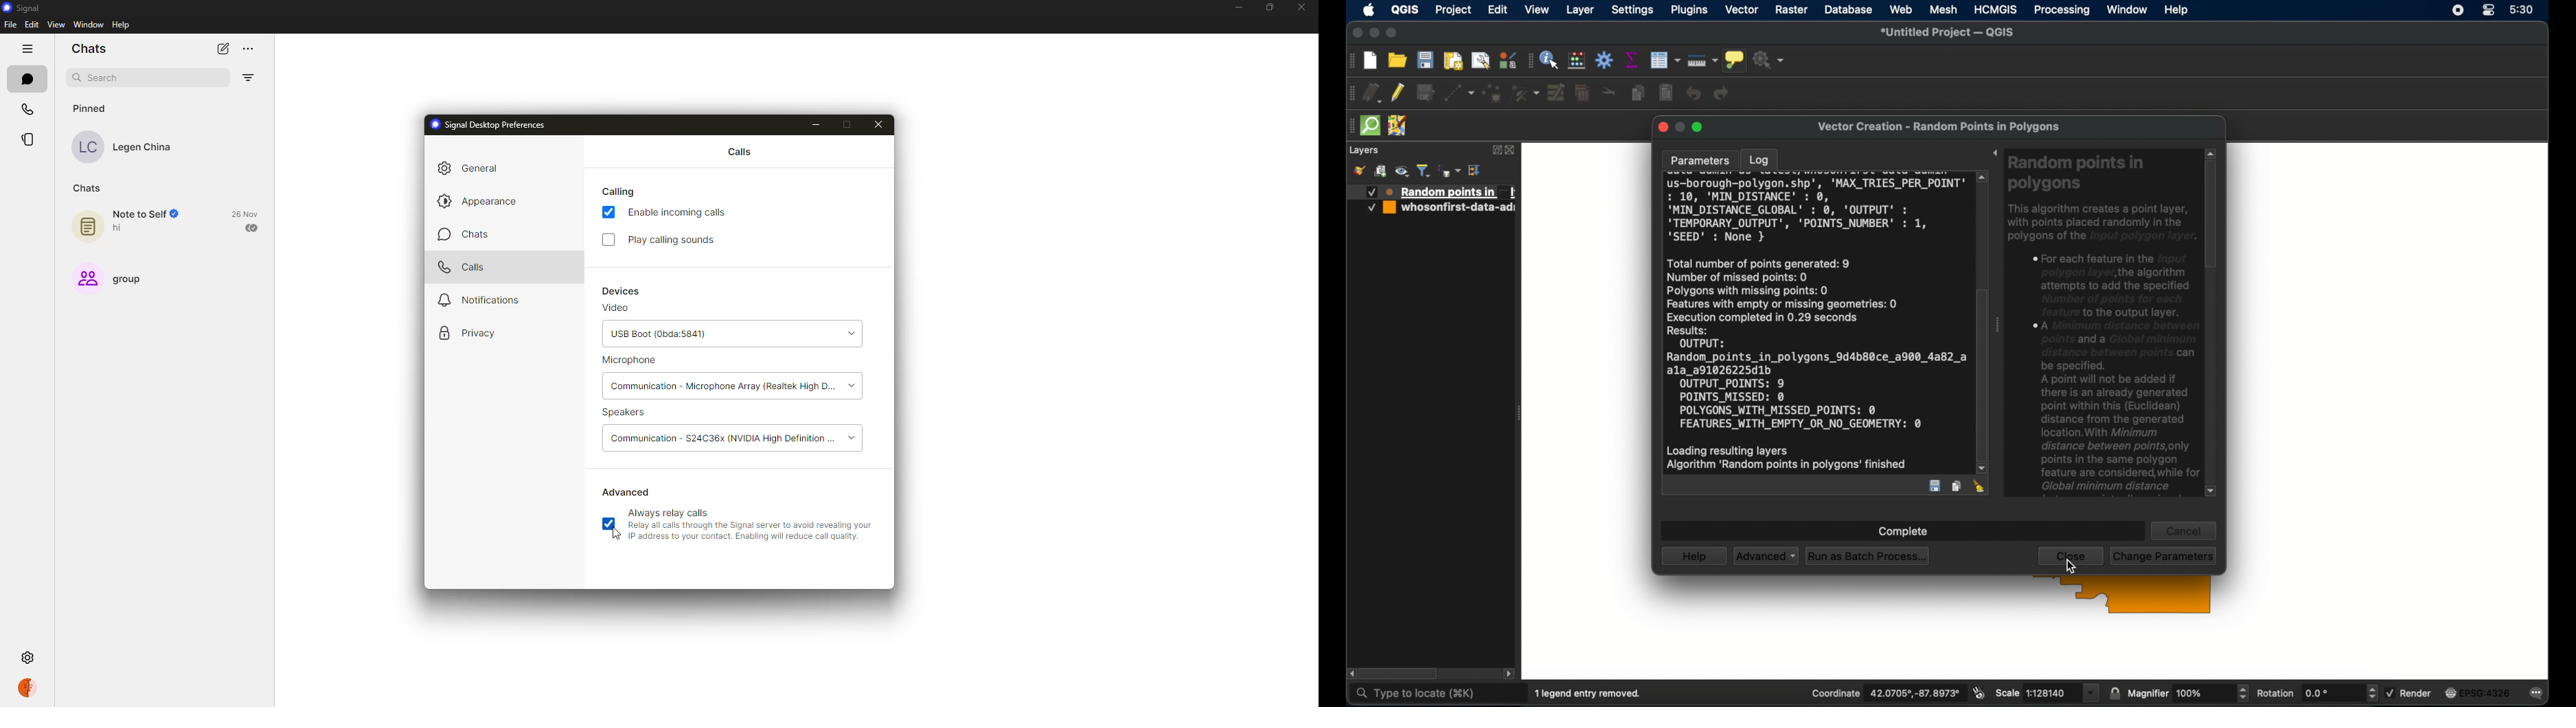 The image size is (2576, 728). What do you see at coordinates (125, 230) in the screenshot?
I see `hi` at bounding box center [125, 230].